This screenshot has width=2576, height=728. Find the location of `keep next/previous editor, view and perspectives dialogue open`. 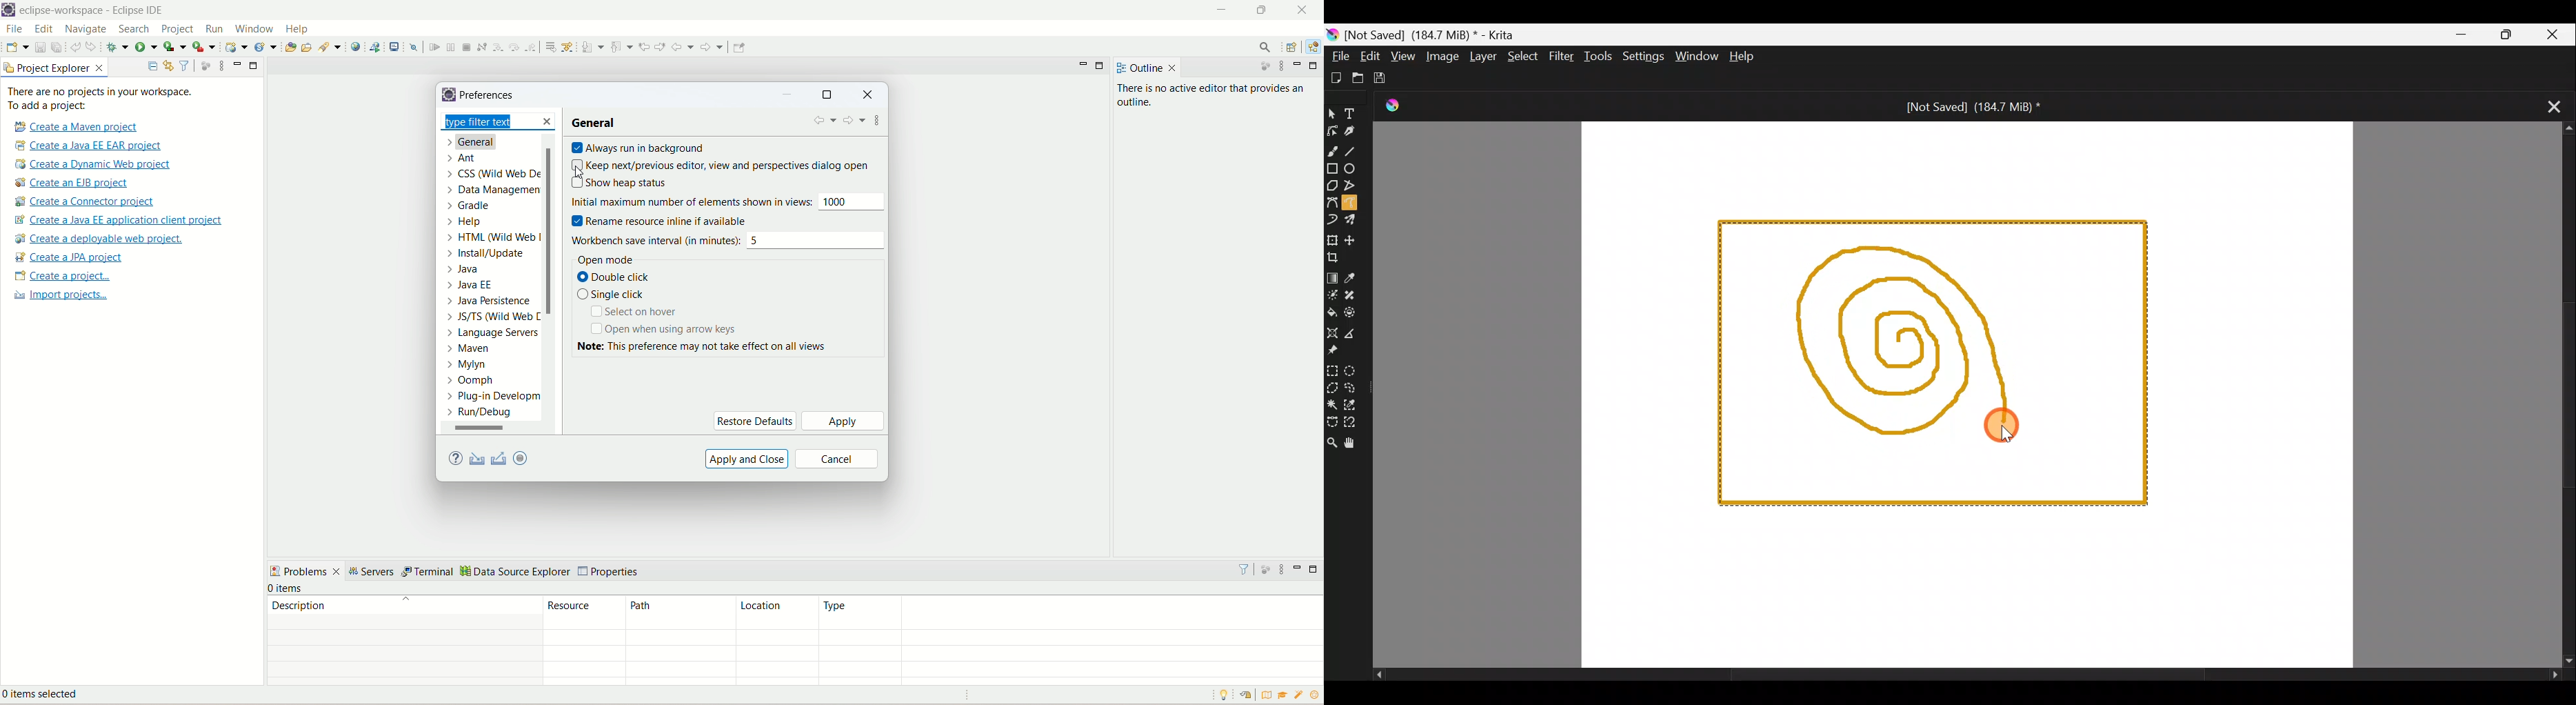

keep next/previous editor, view and perspectives dialogue open is located at coordinates (719, 164).